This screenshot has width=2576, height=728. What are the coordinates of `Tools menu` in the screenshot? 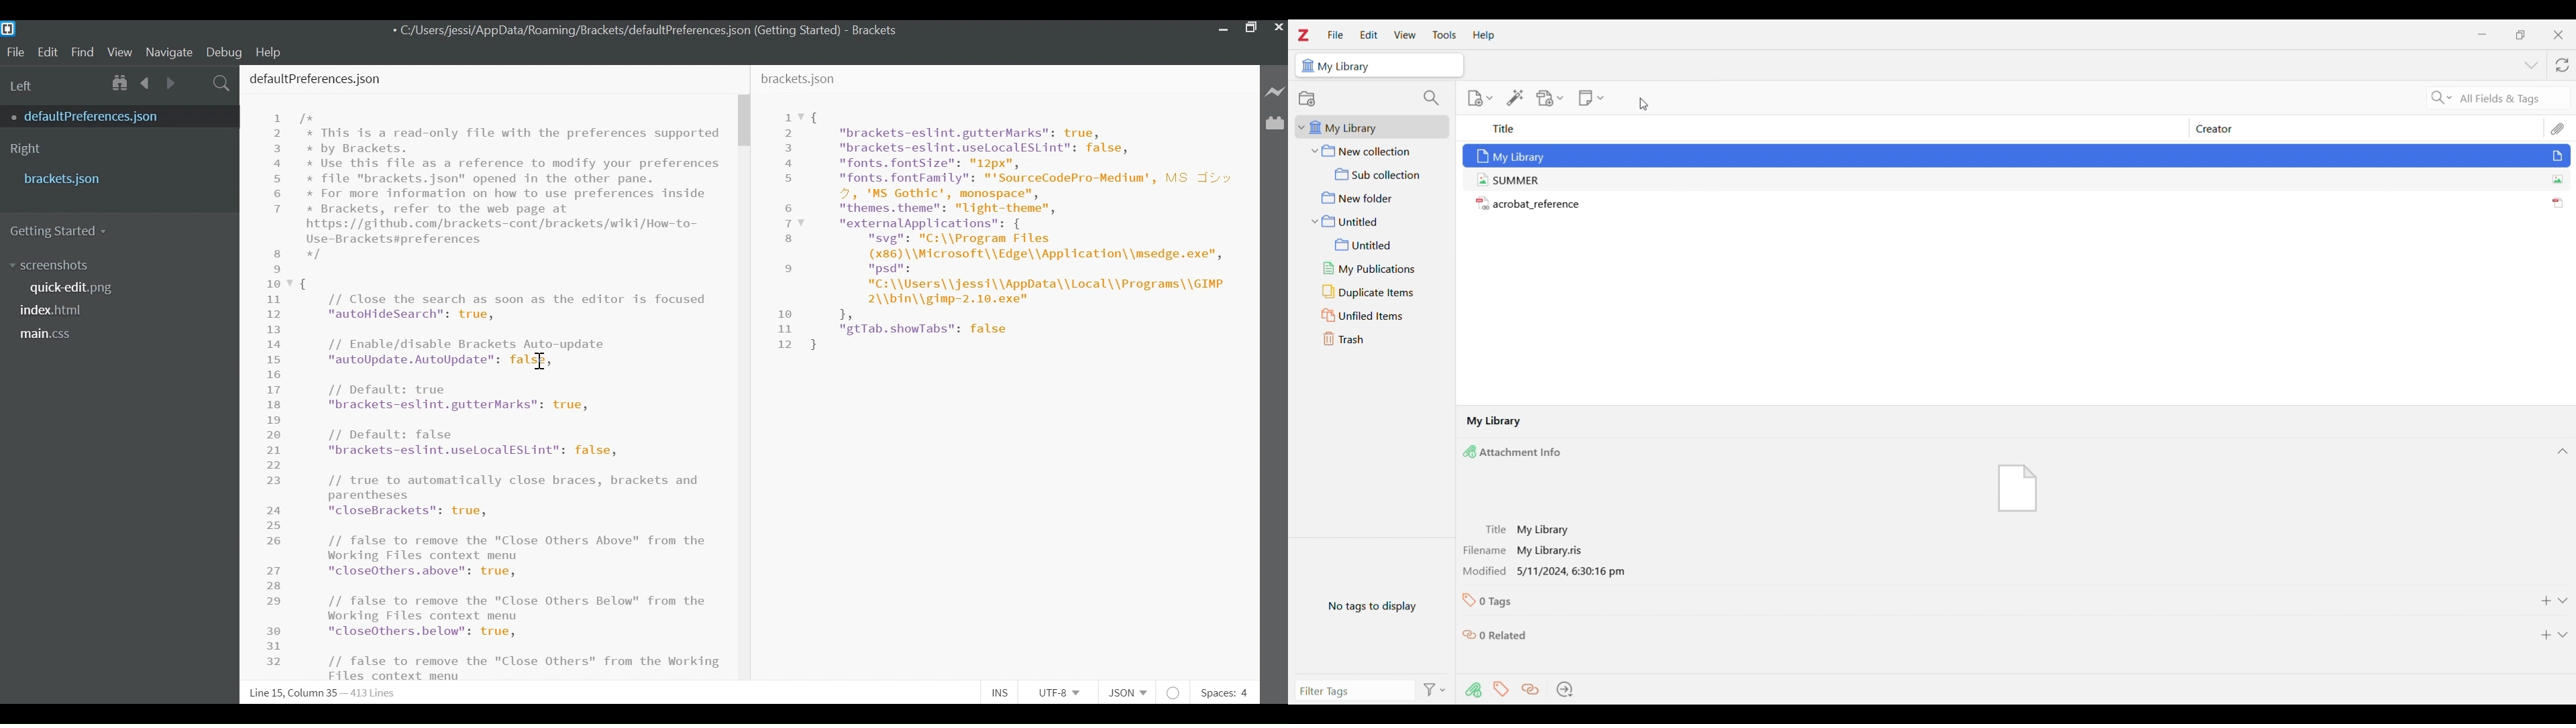 It's located at (1445, 35).